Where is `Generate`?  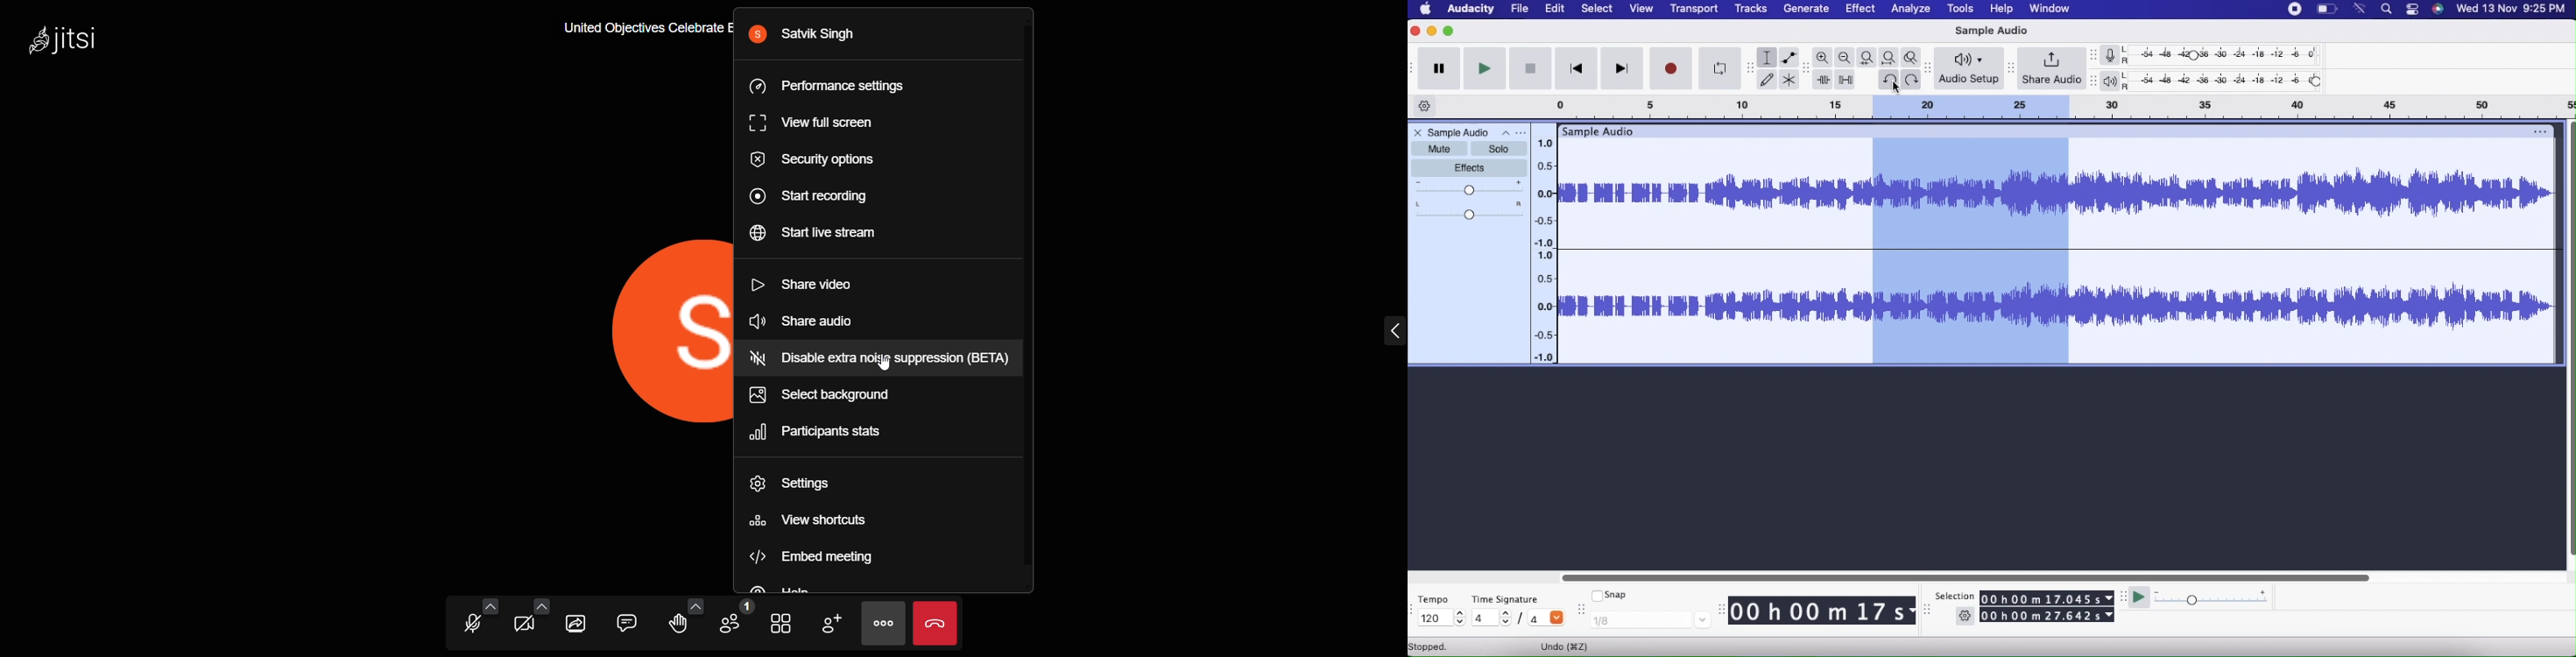 Generate is located at coordinates (1808, 9).